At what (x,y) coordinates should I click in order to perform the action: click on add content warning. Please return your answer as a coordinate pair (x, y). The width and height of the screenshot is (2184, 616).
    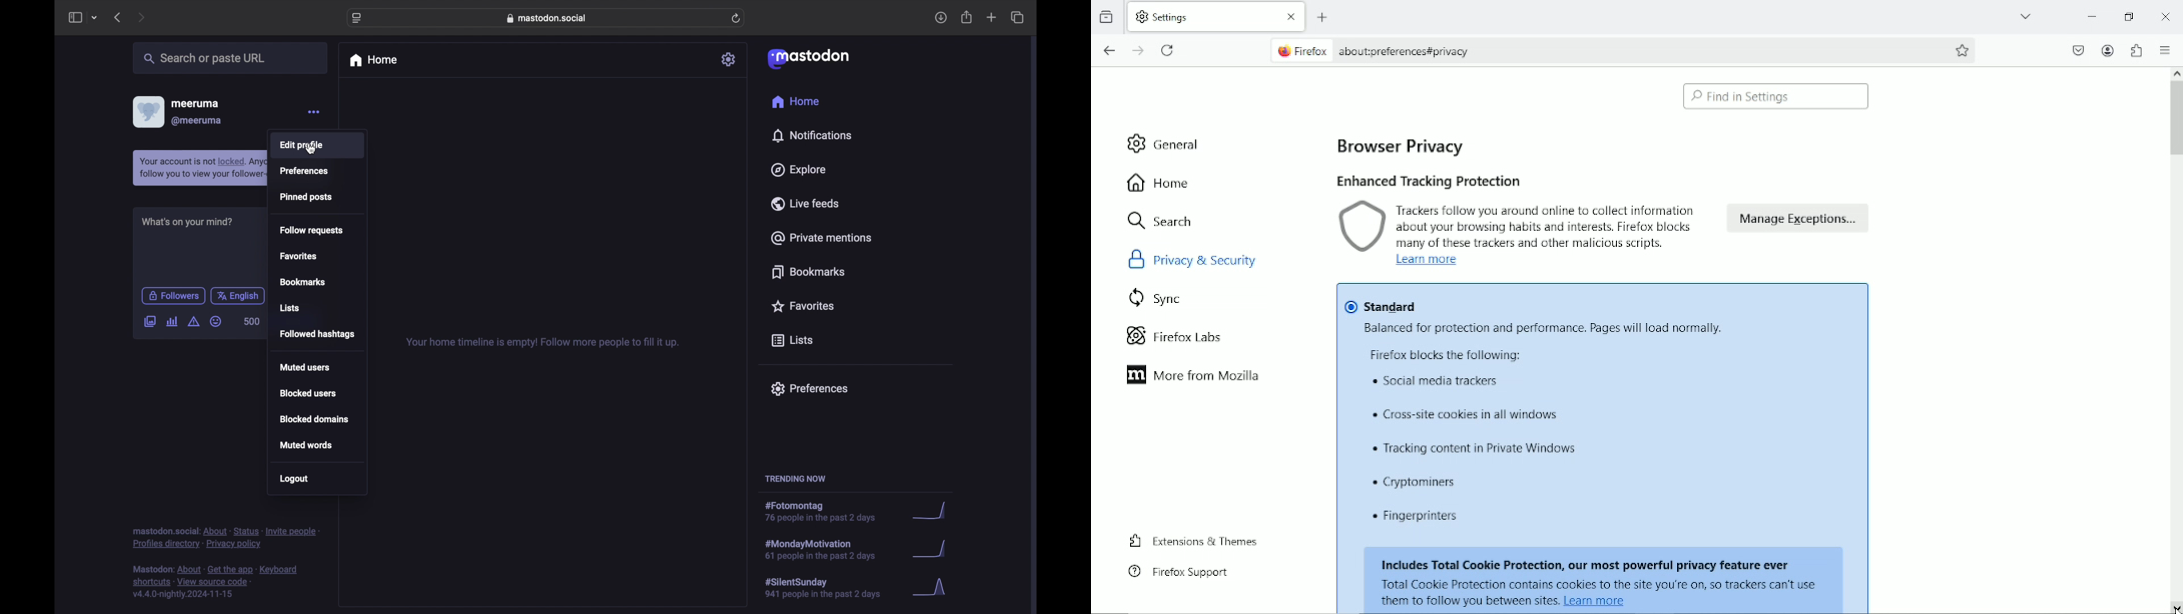
    Looking at the image, I should click on (194, 322).